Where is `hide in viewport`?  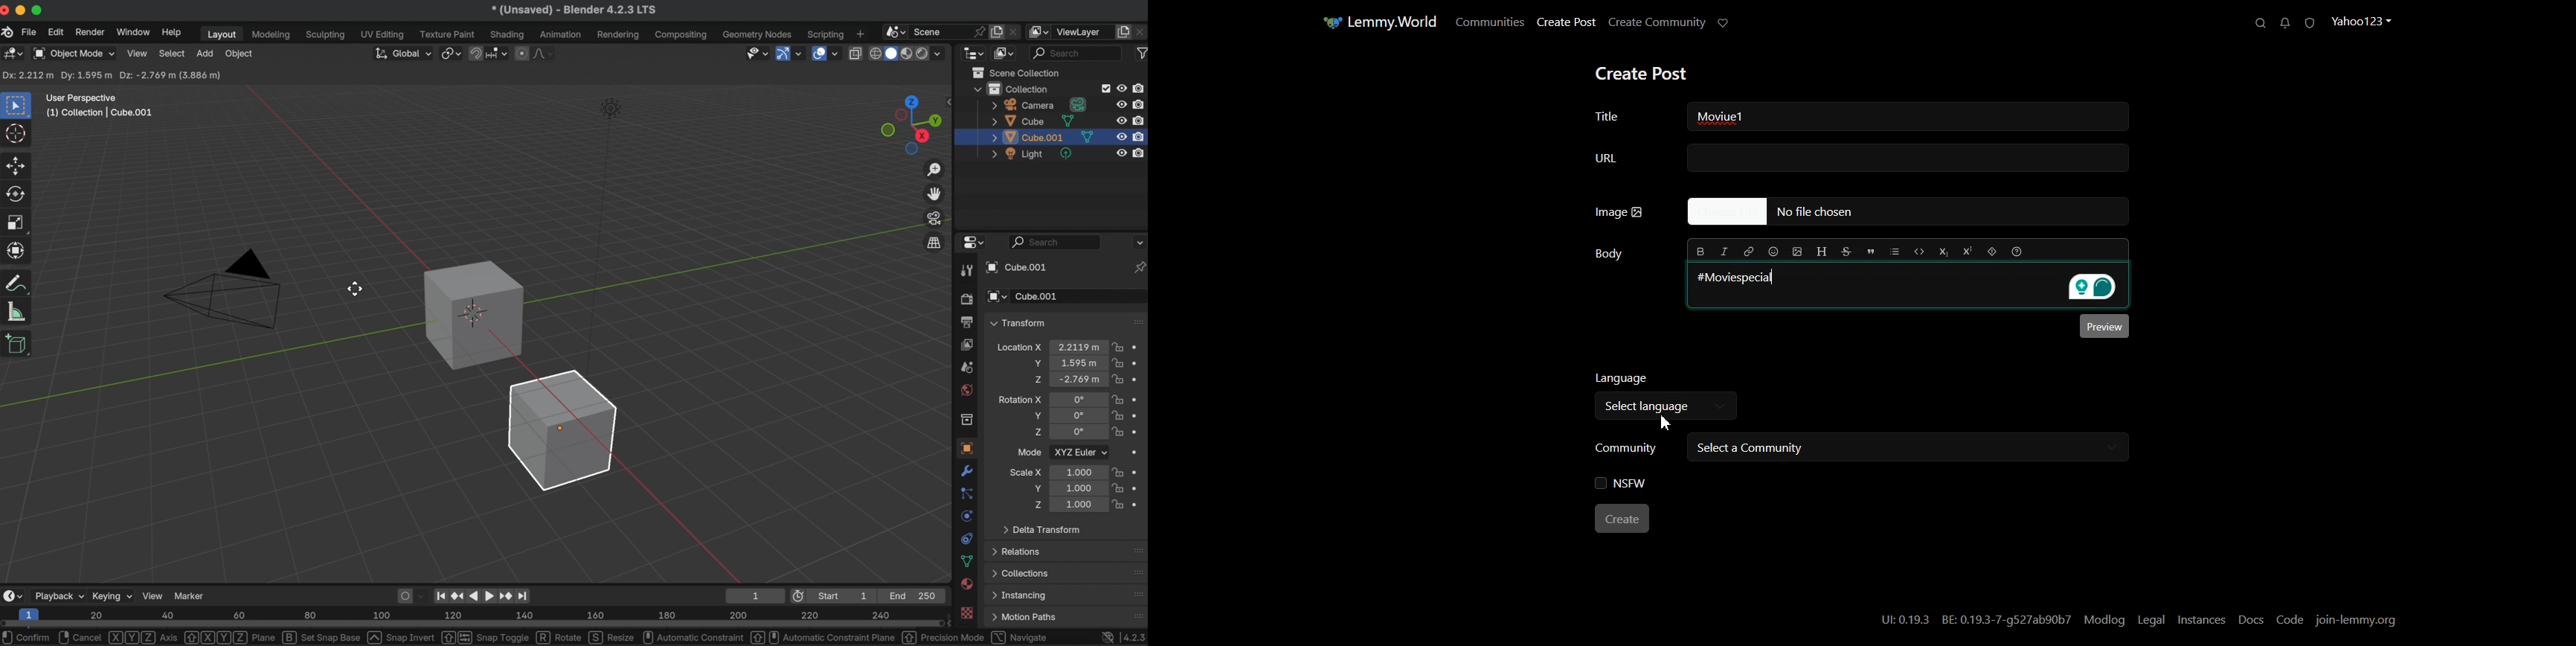
hide in viewport is located at coordinates (1122, 87).